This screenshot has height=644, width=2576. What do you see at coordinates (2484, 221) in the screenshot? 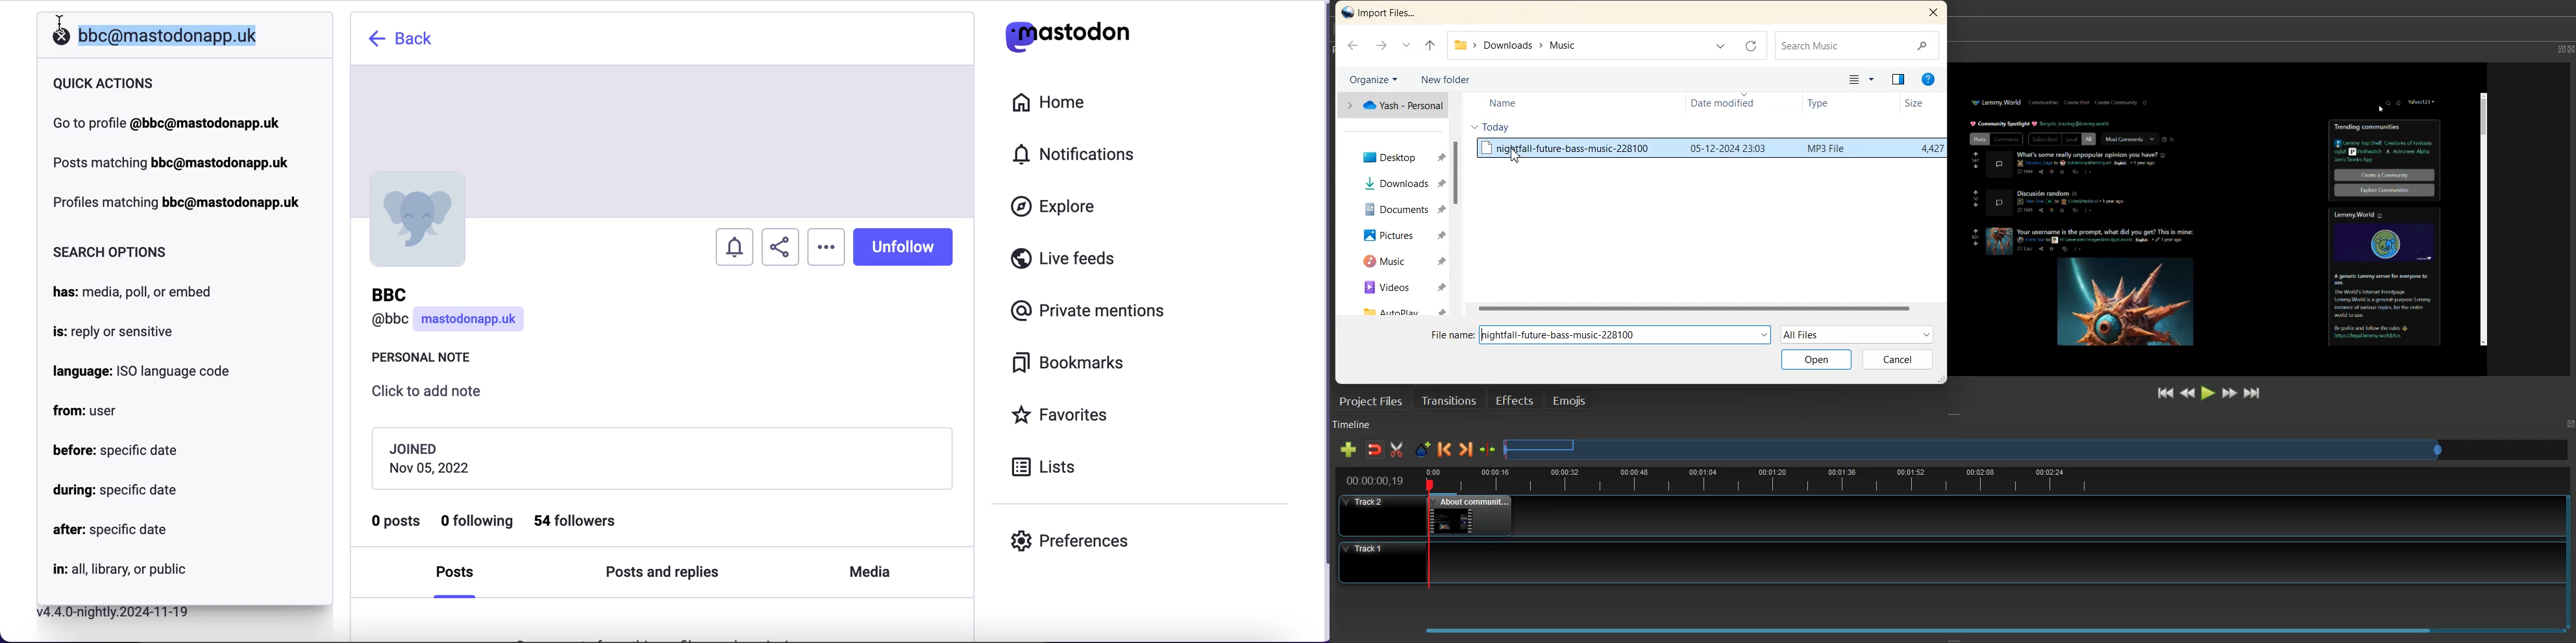
I see `` at bounding box center [2484, 221].